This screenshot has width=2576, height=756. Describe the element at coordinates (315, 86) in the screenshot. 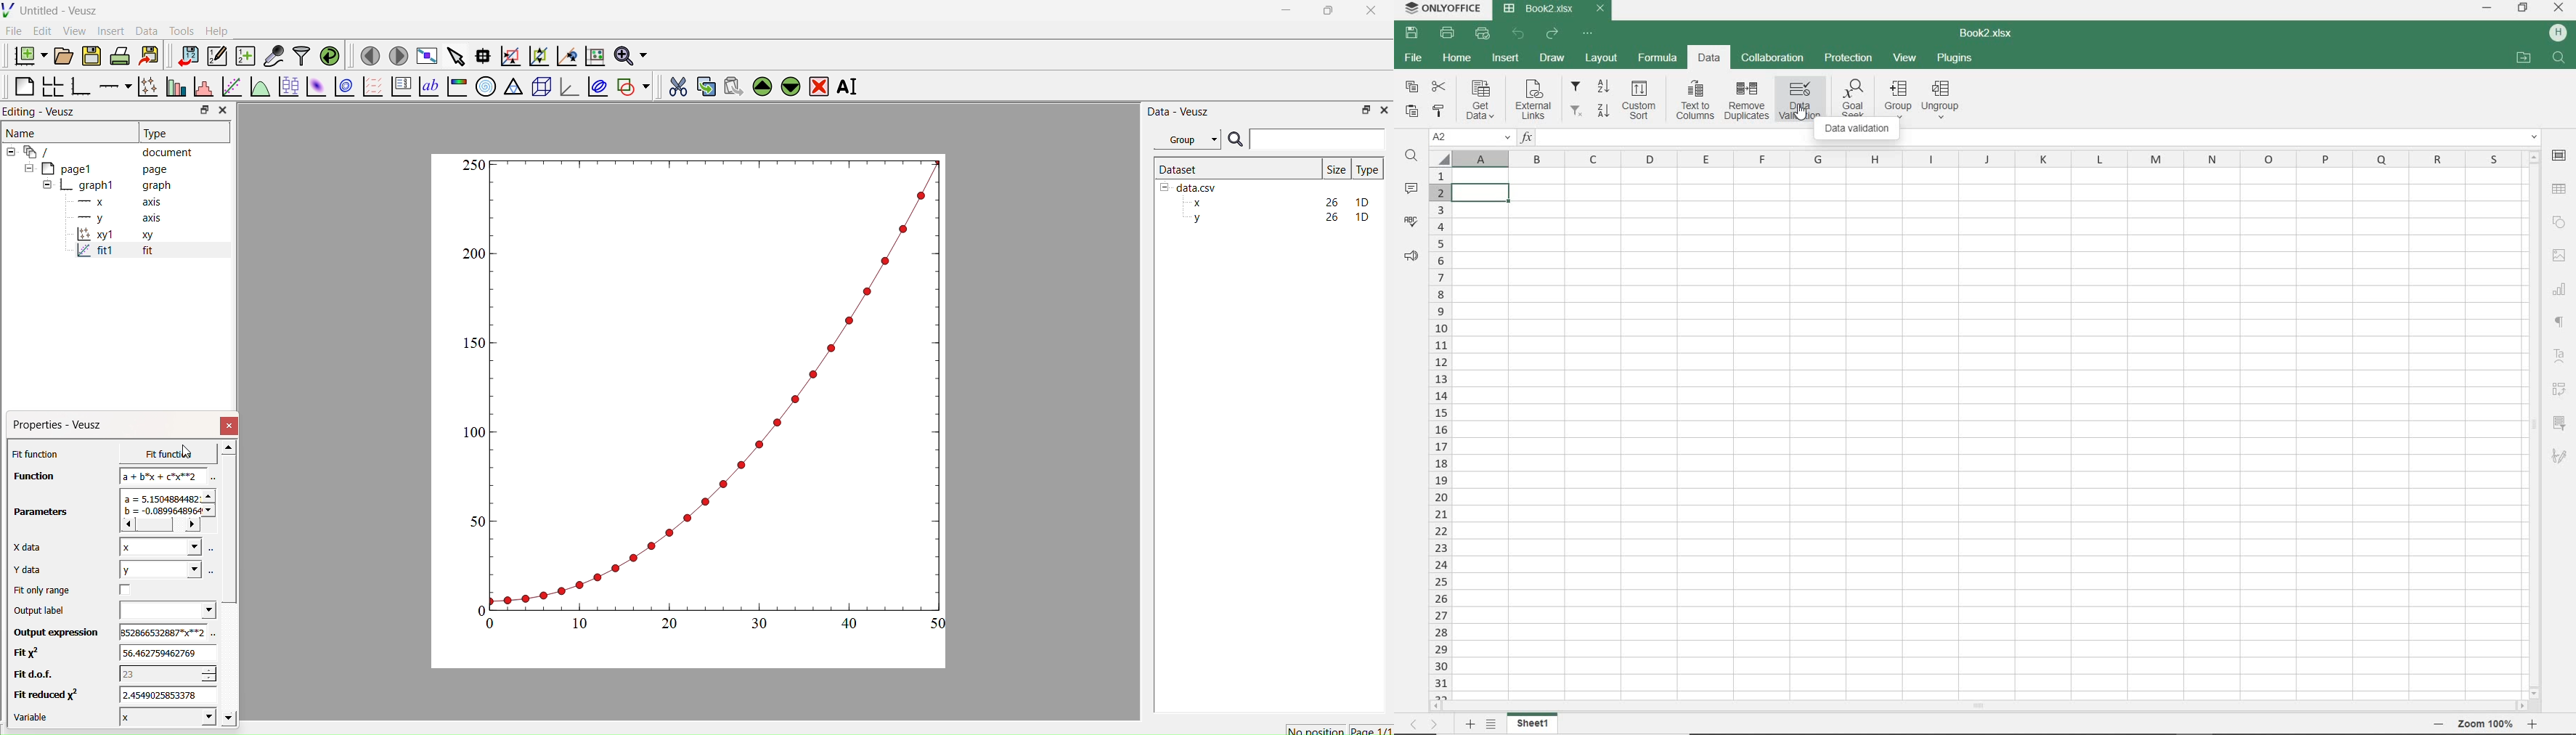

I see `Plot a 2d dataset as image` at that location.